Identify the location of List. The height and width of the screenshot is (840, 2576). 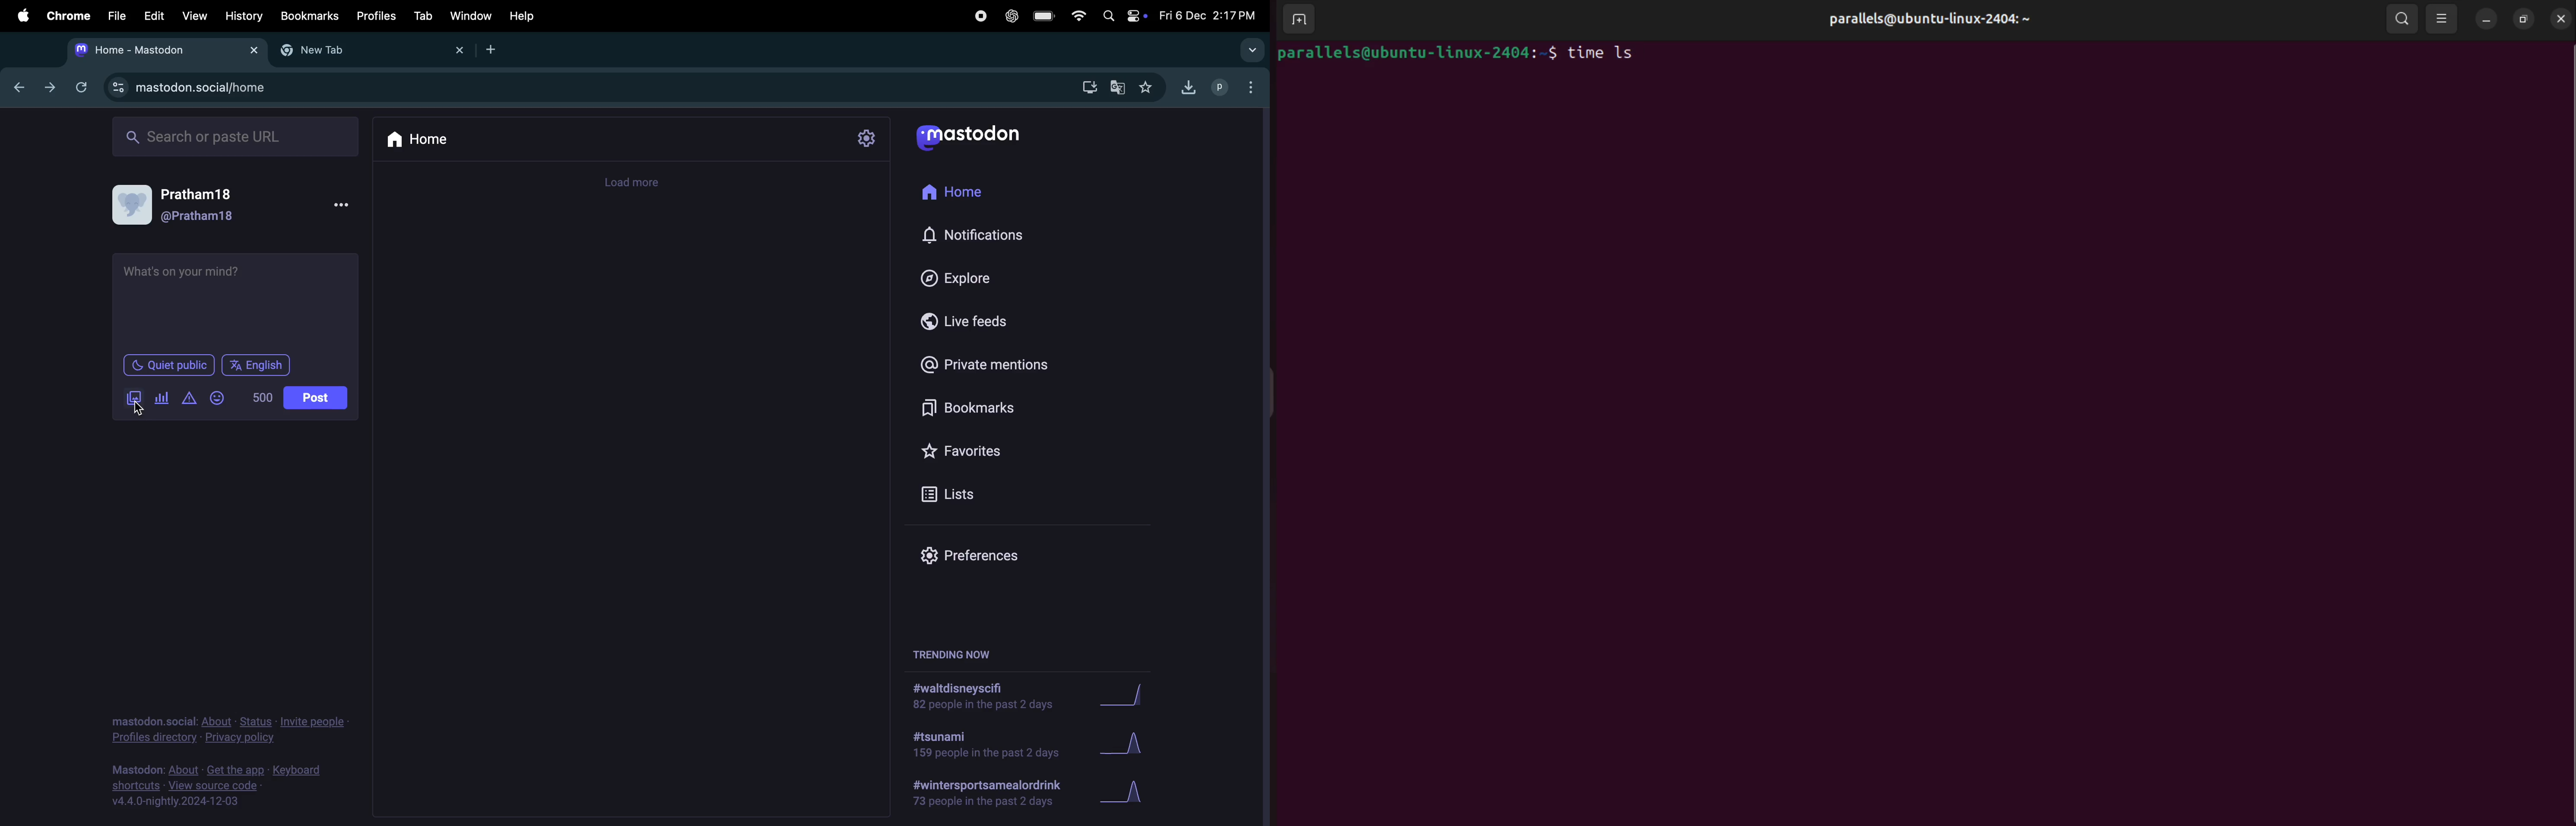
(967, 495).